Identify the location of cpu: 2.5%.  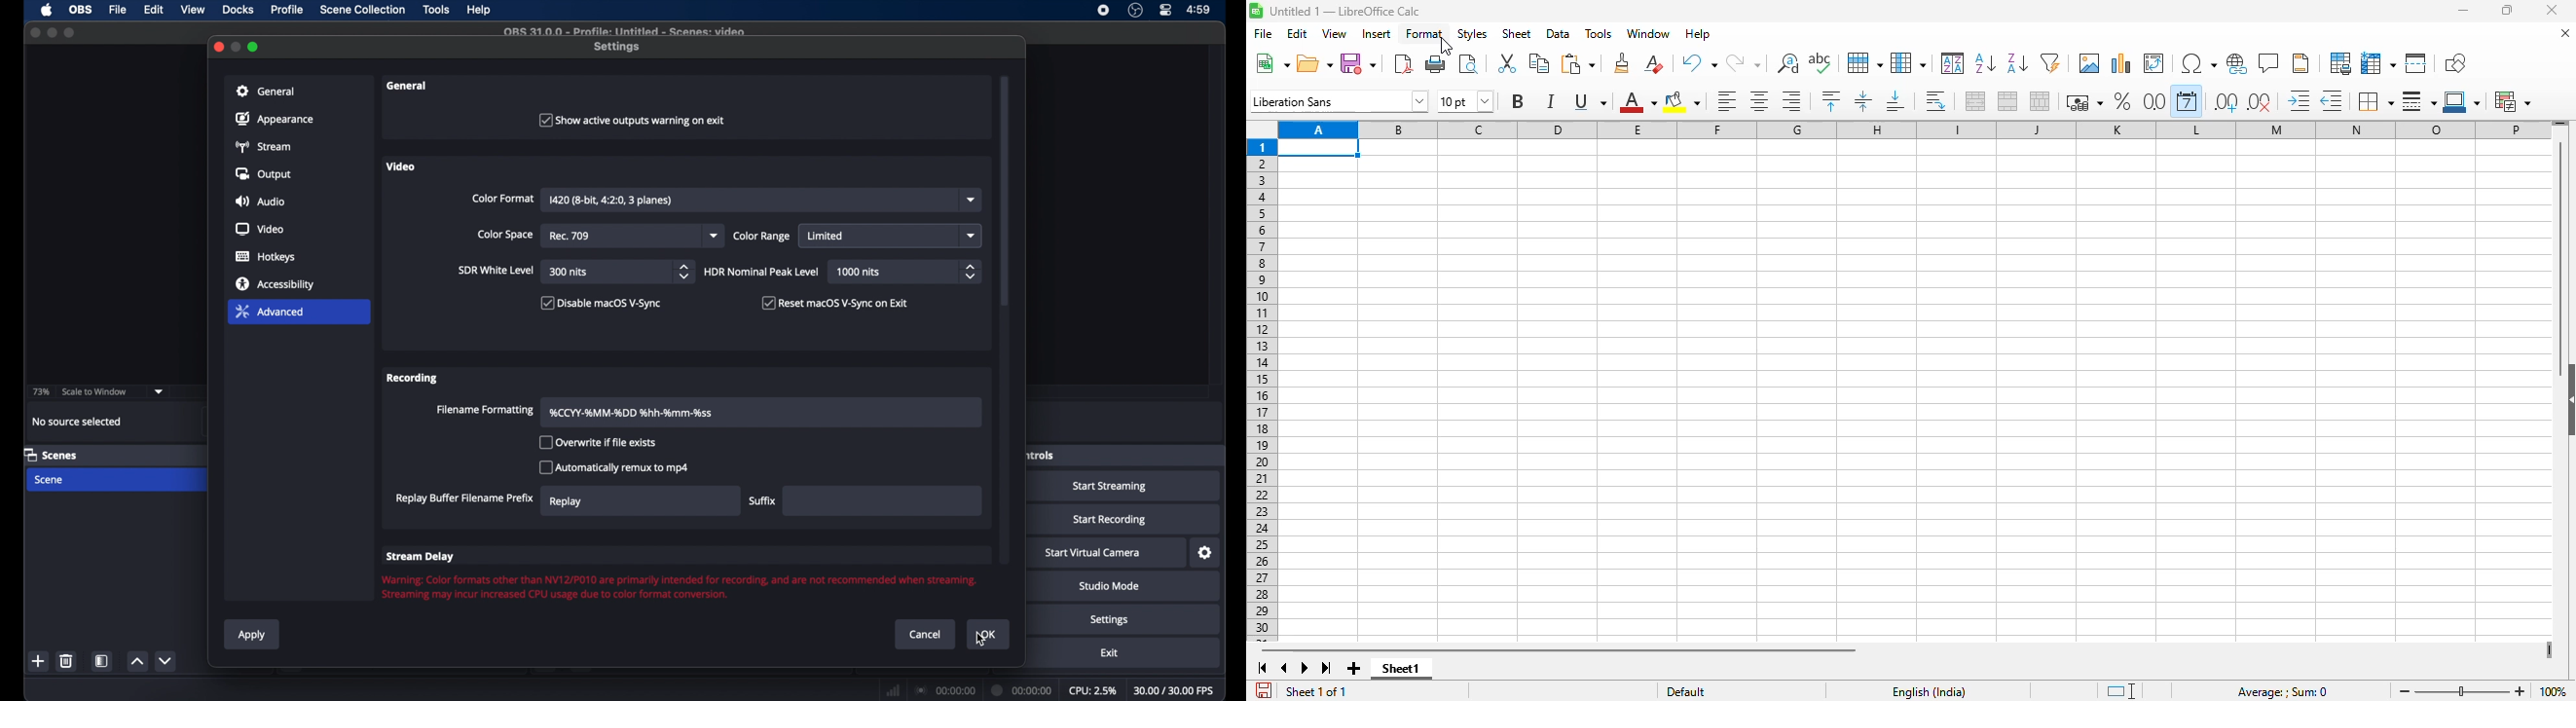
(1094, 691).